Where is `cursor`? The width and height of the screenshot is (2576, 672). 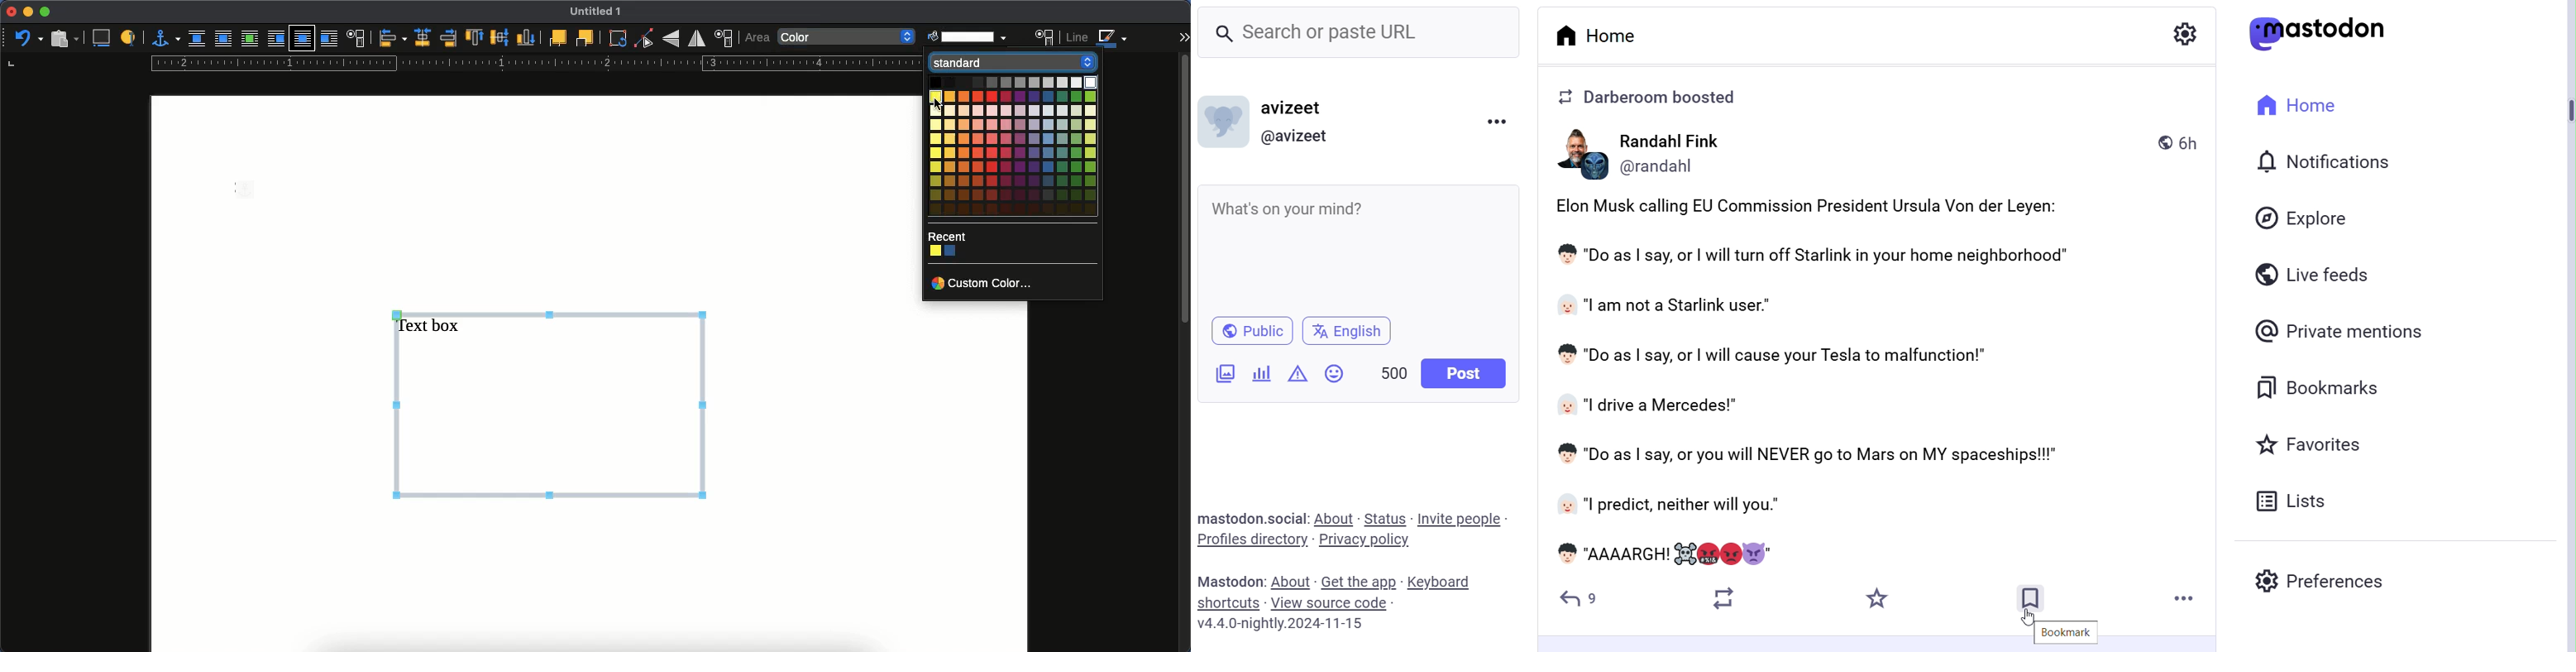
cursor is located at coordinates (2027, 617).